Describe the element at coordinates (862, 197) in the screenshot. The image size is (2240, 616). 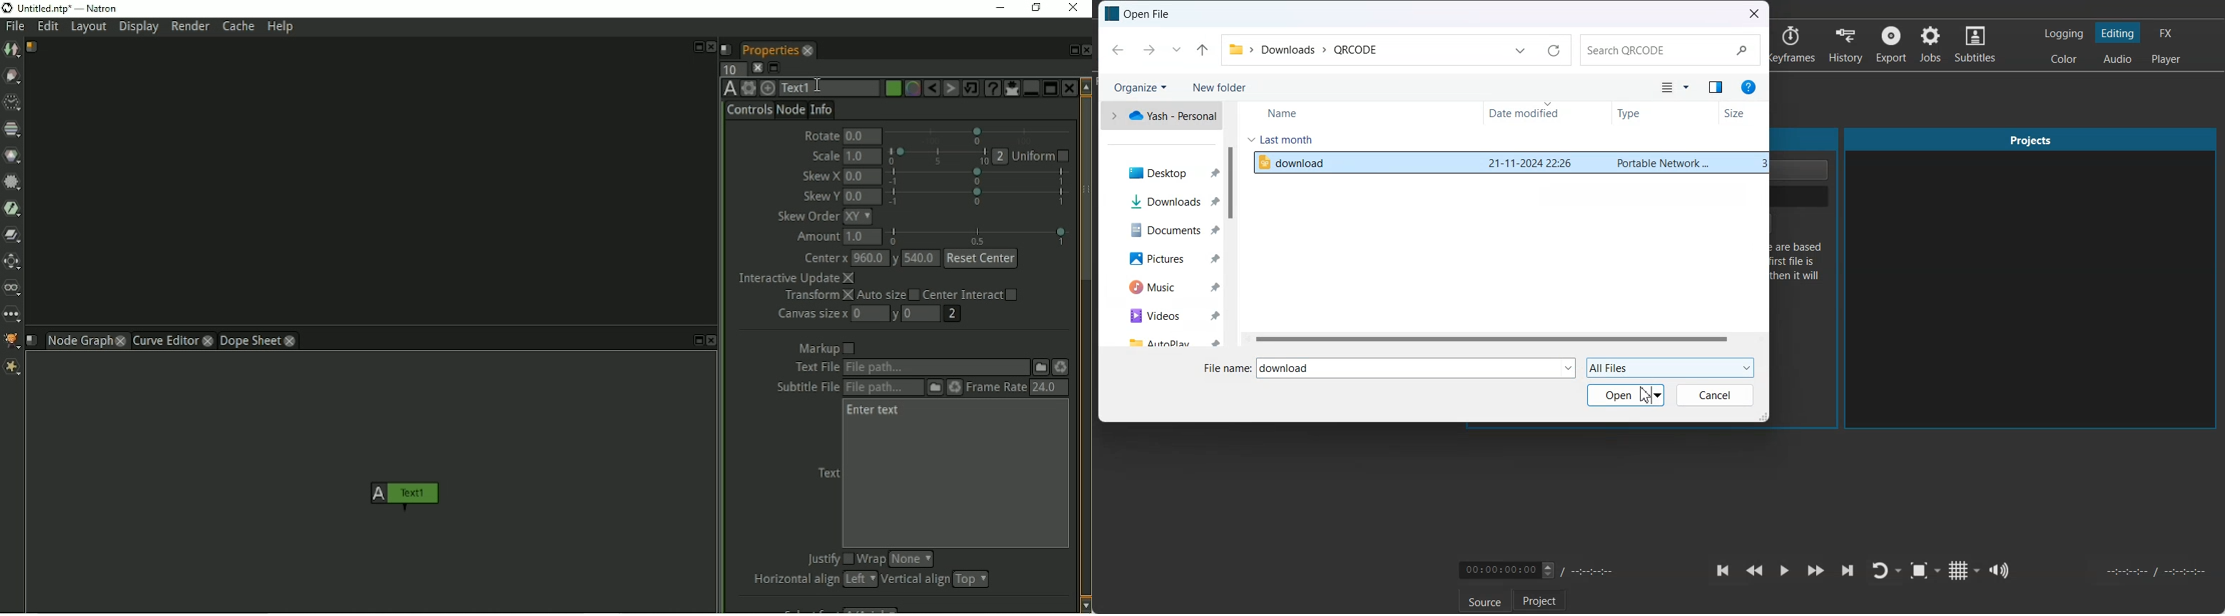
I see `0.0` at that location.